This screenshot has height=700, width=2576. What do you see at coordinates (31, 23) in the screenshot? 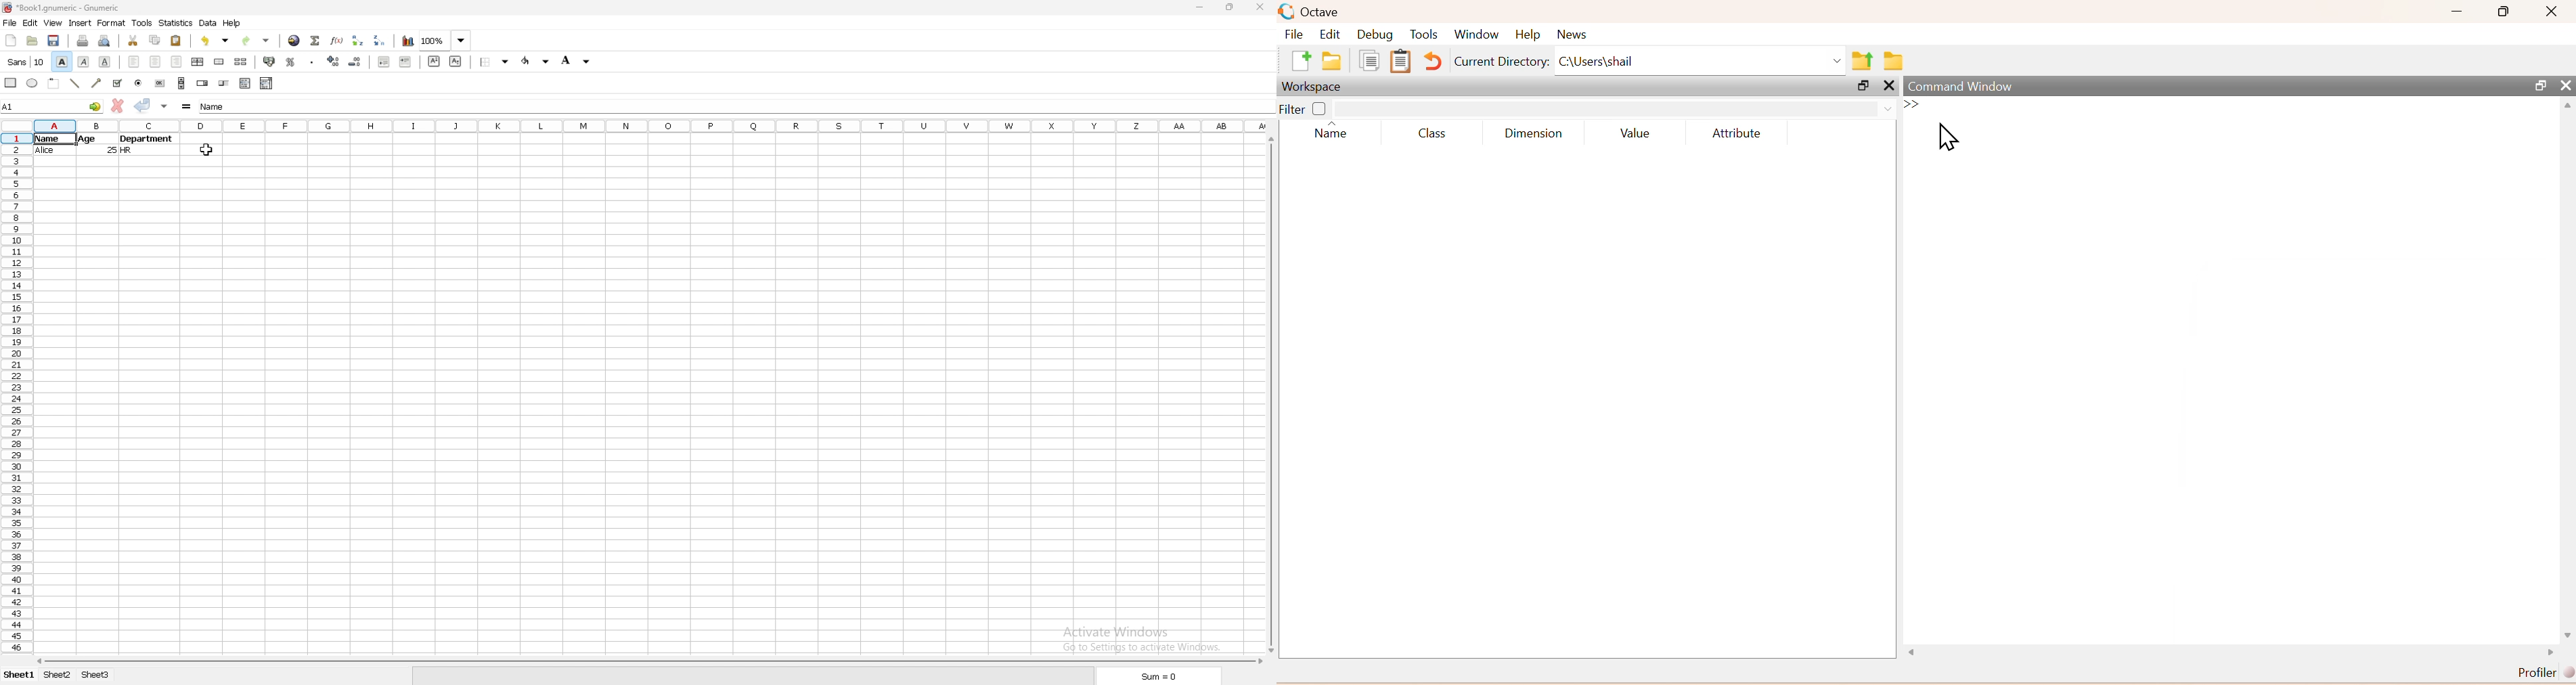
I see `edit` at bounding box center [31, 23].